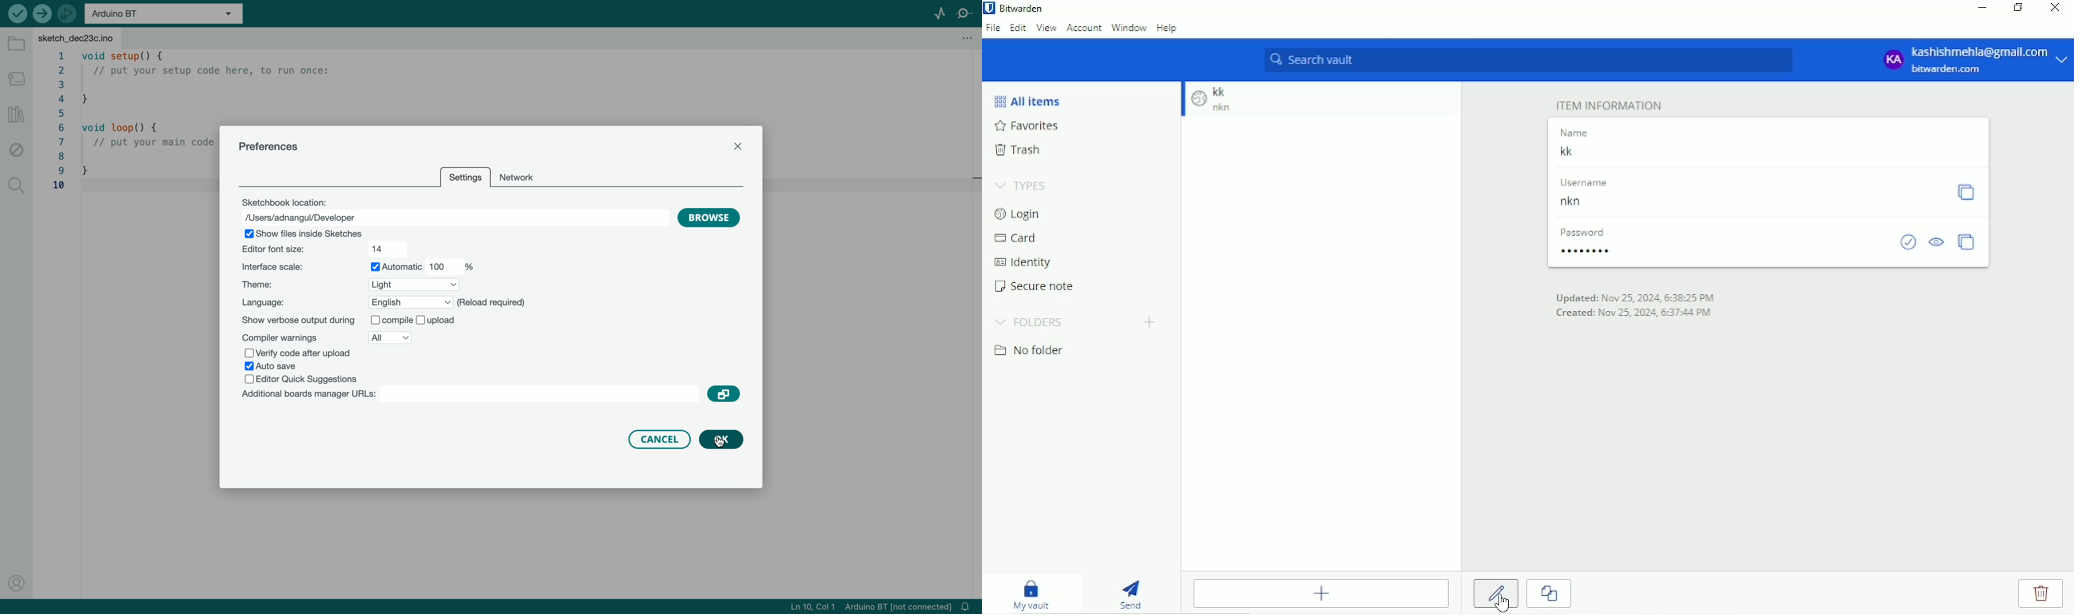 The width and height of the screenshot is (2100, 616). What do you see at coordinates (1028, 322) in the screenshot?
I see `Folders` at bounding box center [1028, 322].